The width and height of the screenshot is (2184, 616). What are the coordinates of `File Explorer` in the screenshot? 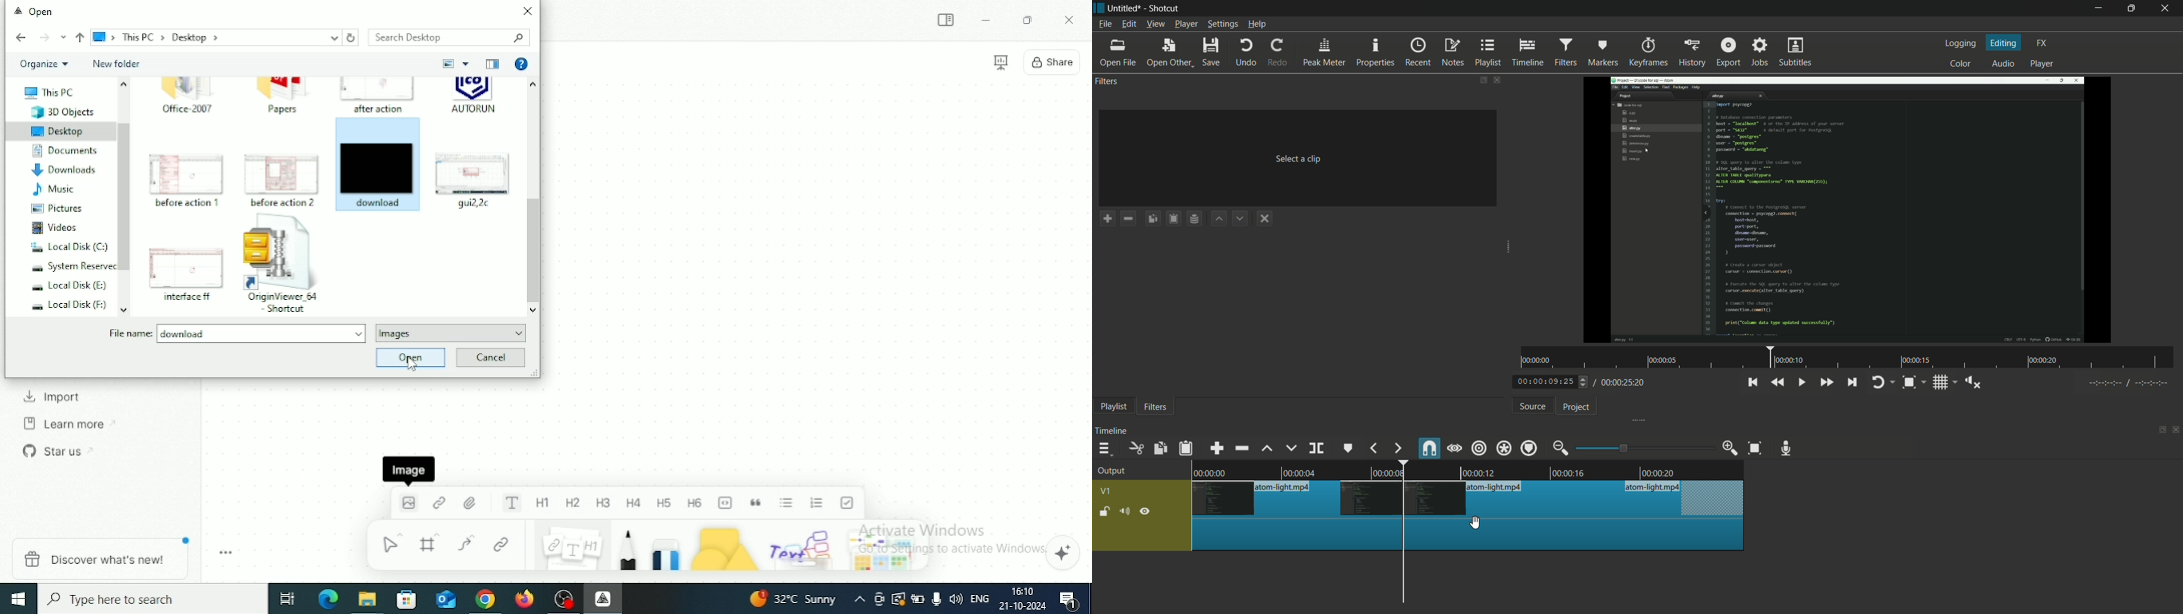 It's located at (366, 600).